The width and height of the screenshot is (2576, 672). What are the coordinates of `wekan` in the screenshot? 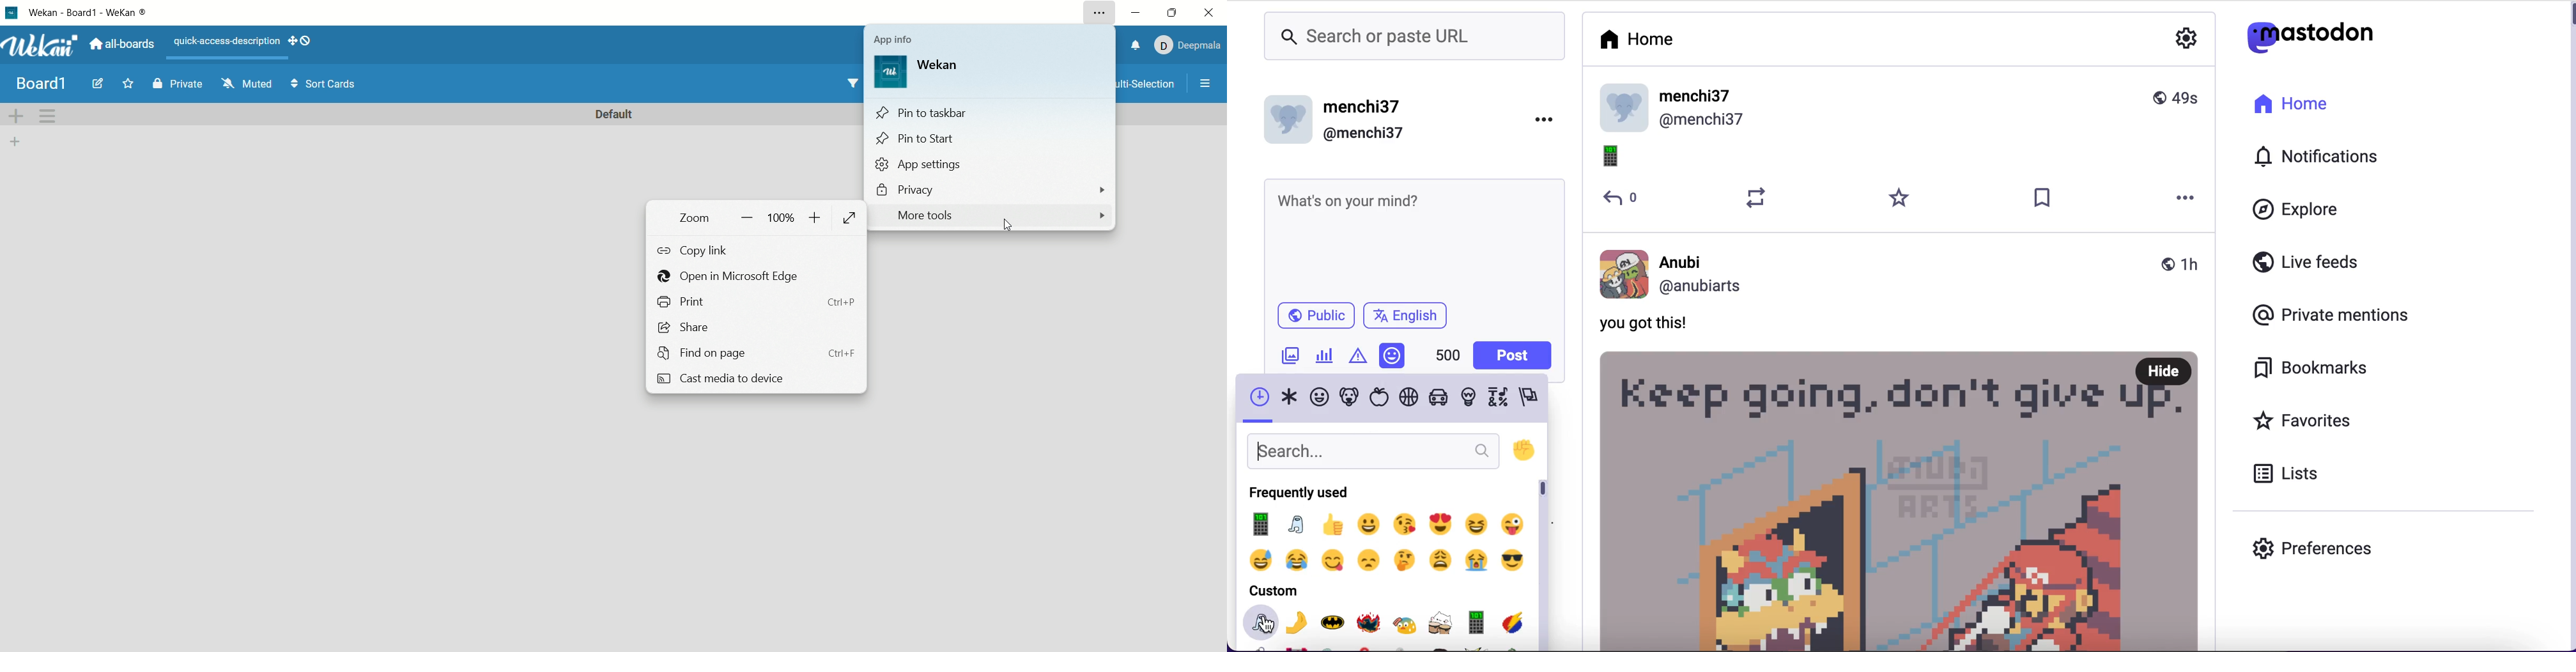 It's located at (40, 47).